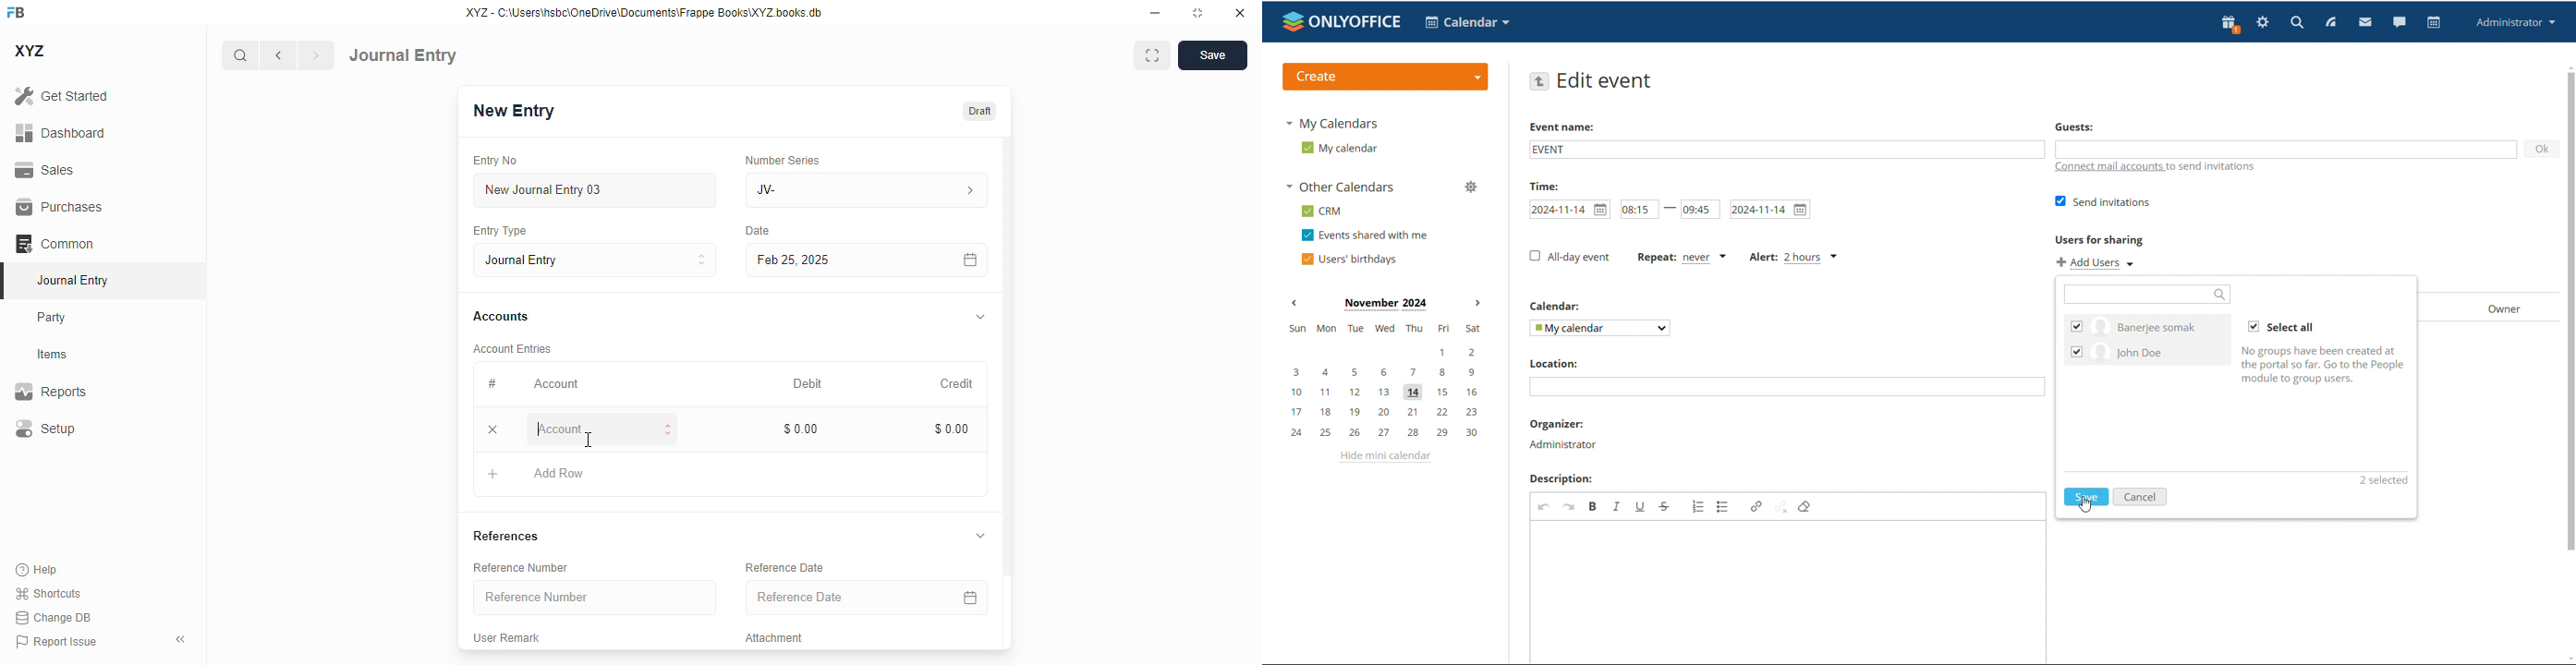  I want to click on XYZ - C:\Users\hsbc\OneDrive\Documents\Frappe Books\XYZ books.db, so click(644, 12).